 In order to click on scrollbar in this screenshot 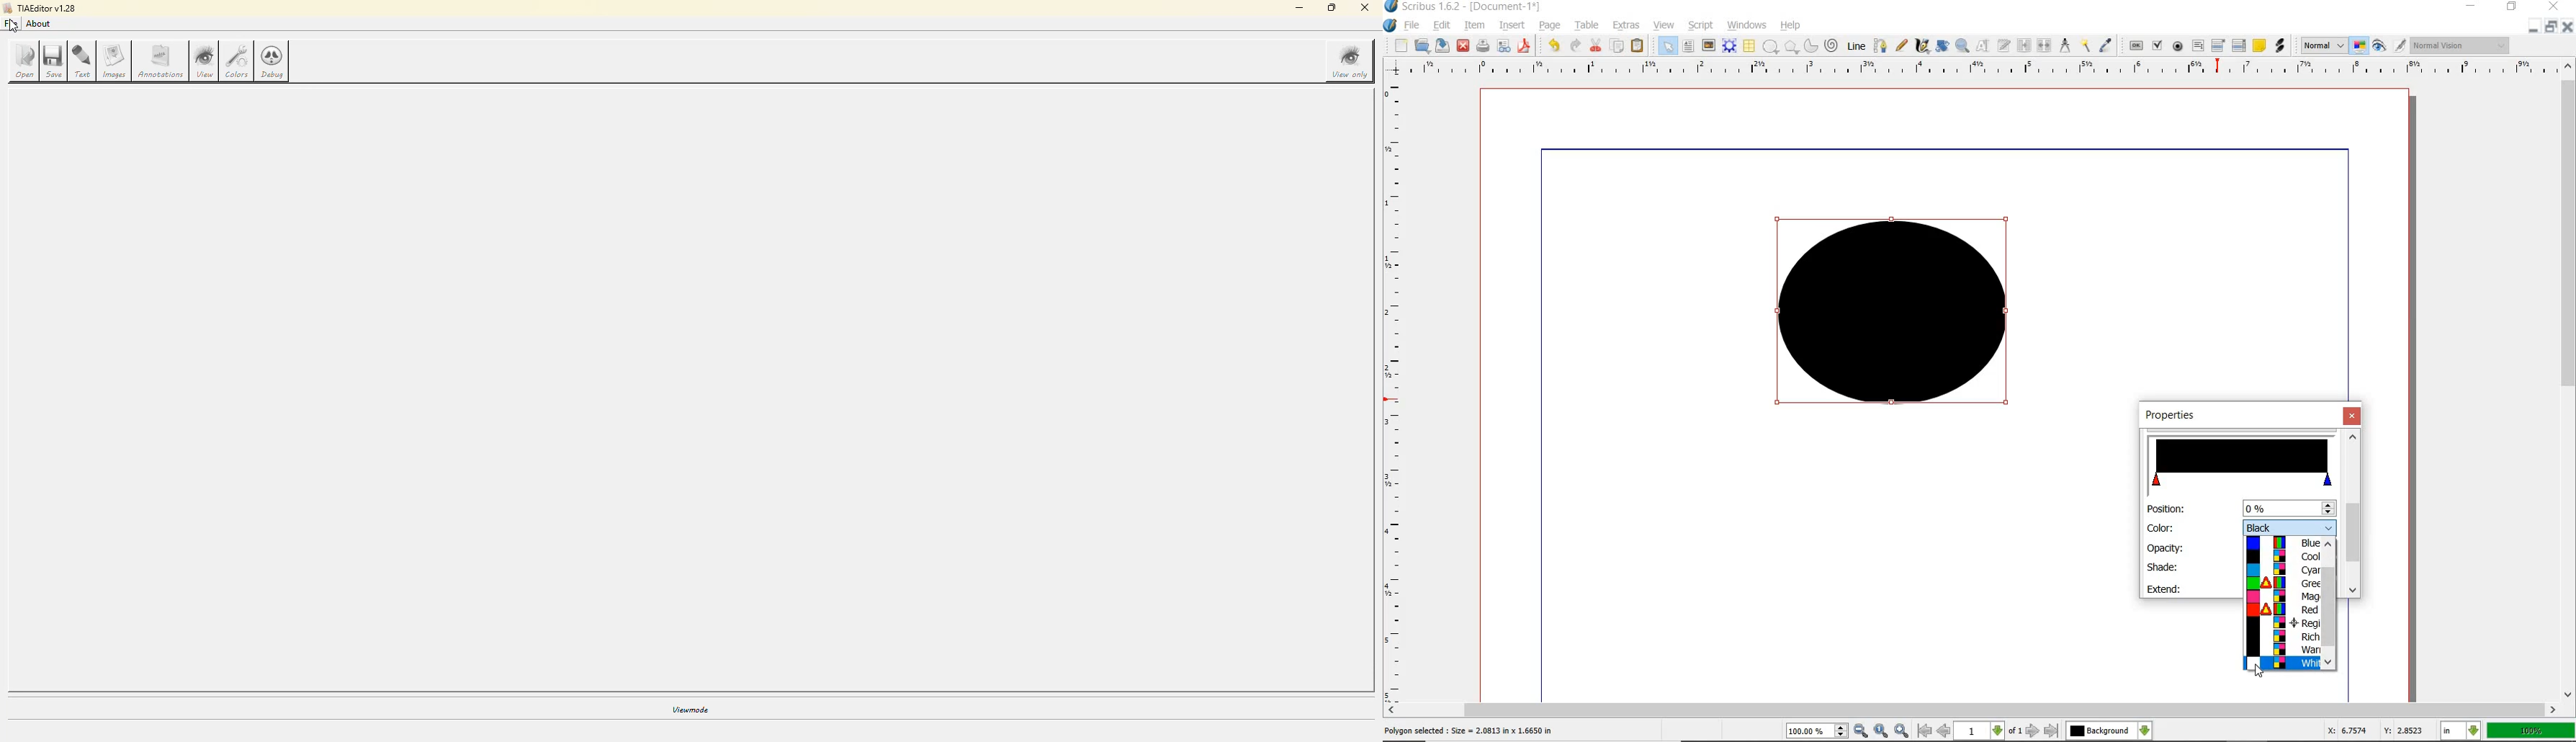, I will do `click(2329, 598)`.